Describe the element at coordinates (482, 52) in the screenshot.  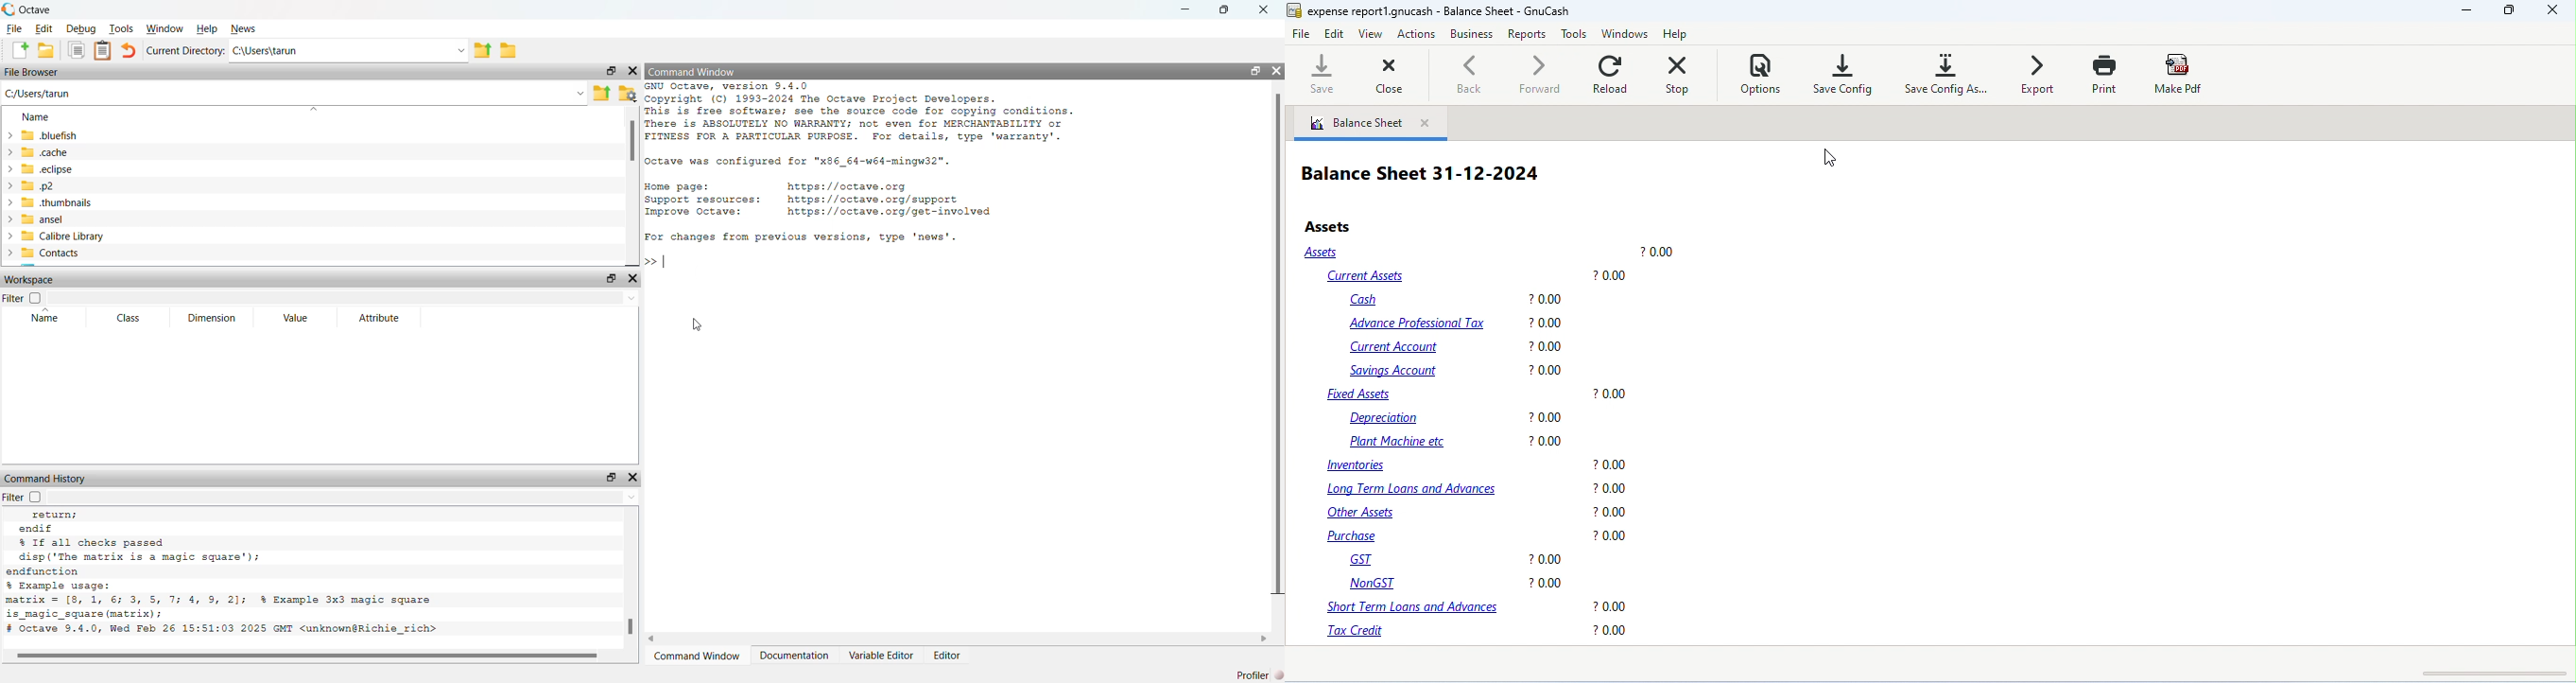
I see `Previous folder` at that location.